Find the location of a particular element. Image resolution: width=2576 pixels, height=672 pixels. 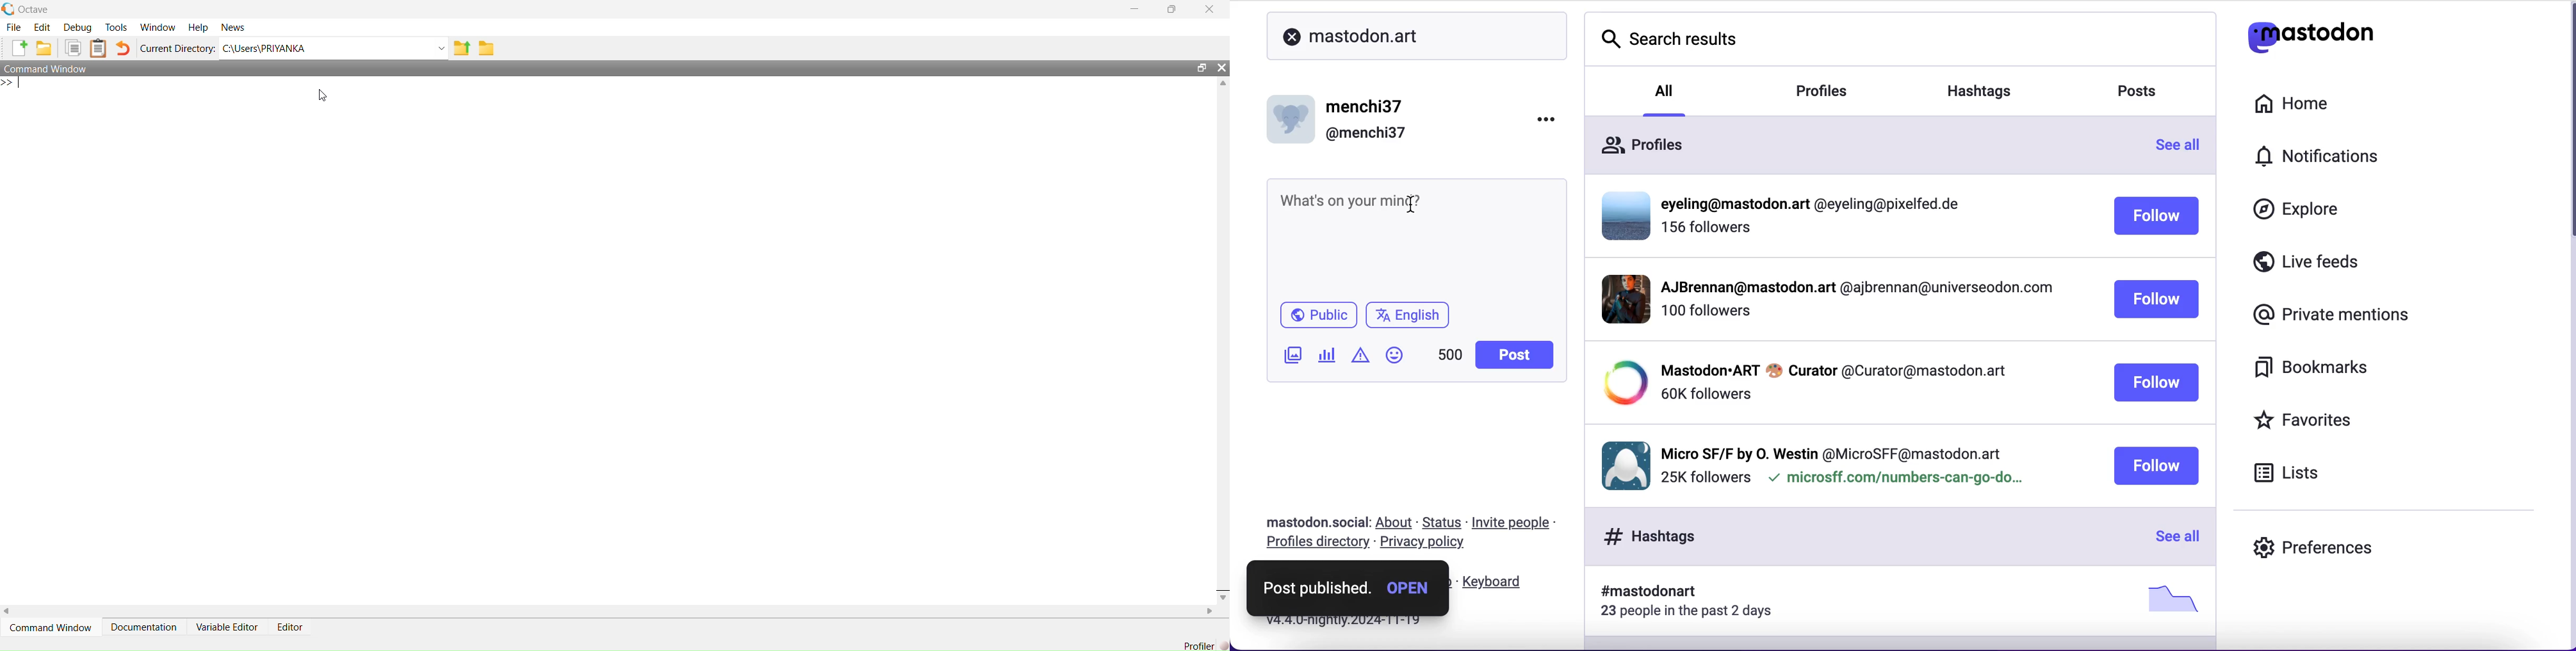

Browse directories is located at coordinates (485, 48).